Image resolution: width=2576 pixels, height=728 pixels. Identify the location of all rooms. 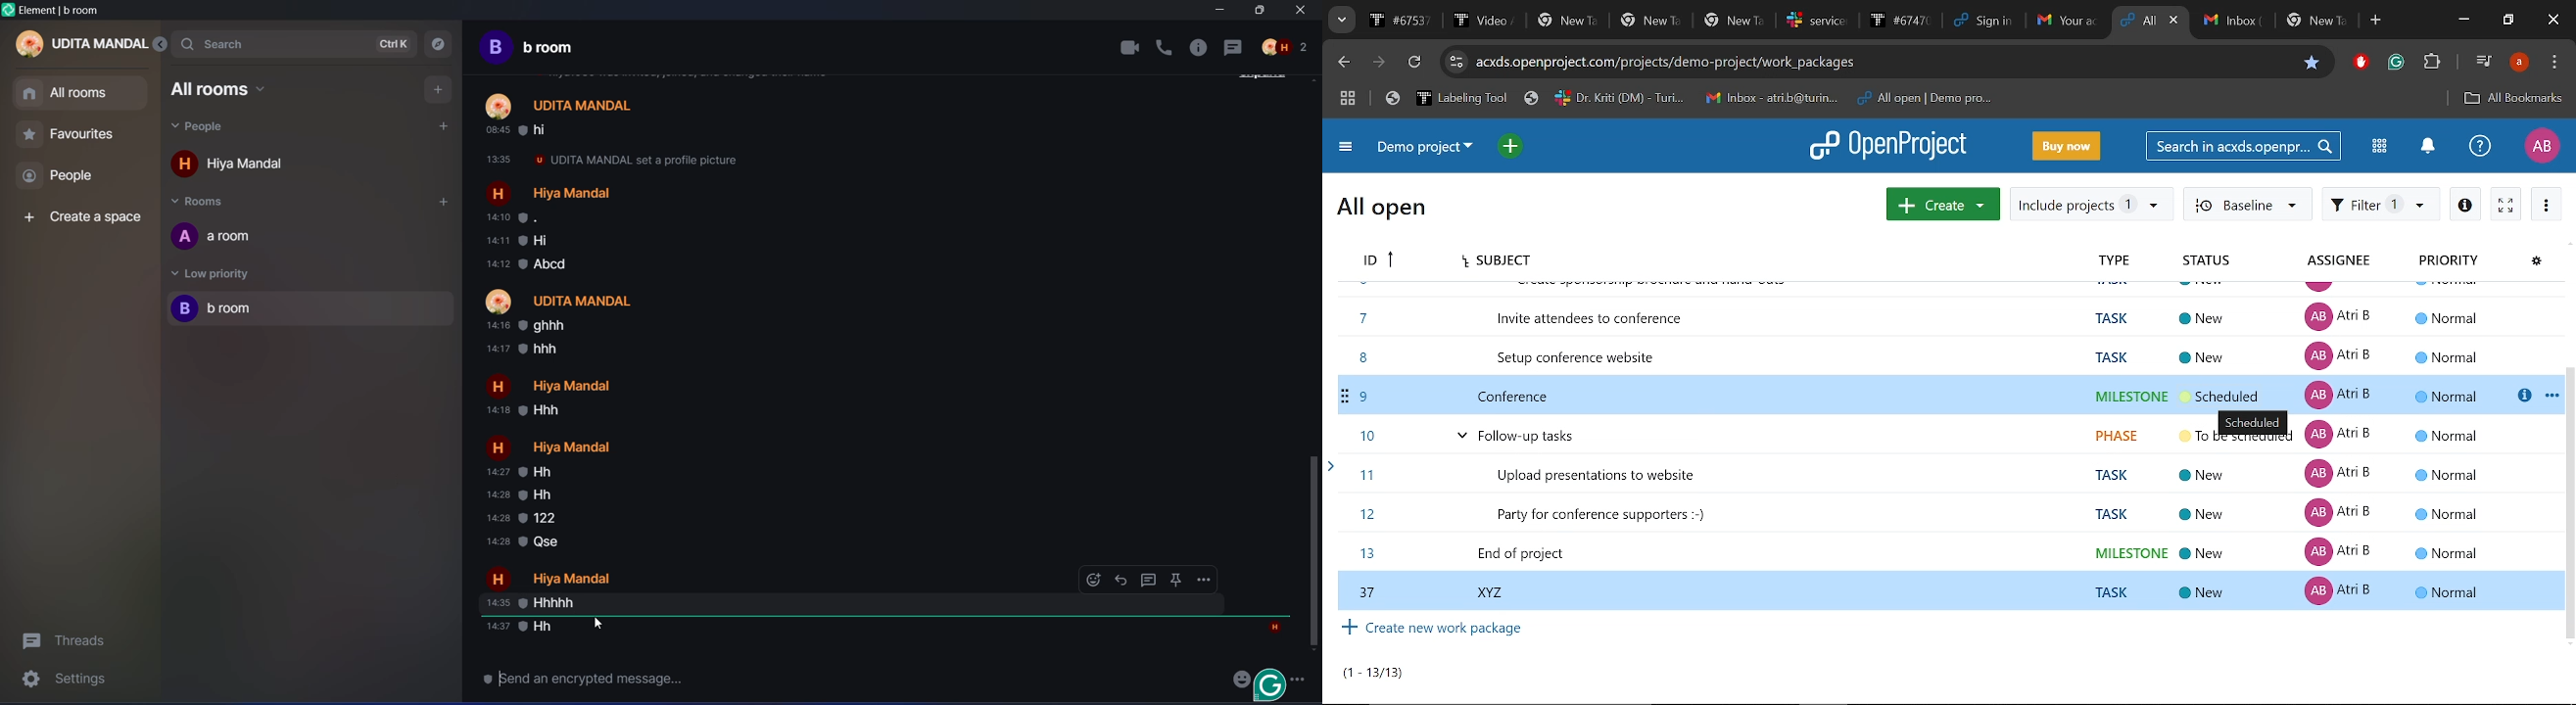
(222, 87).